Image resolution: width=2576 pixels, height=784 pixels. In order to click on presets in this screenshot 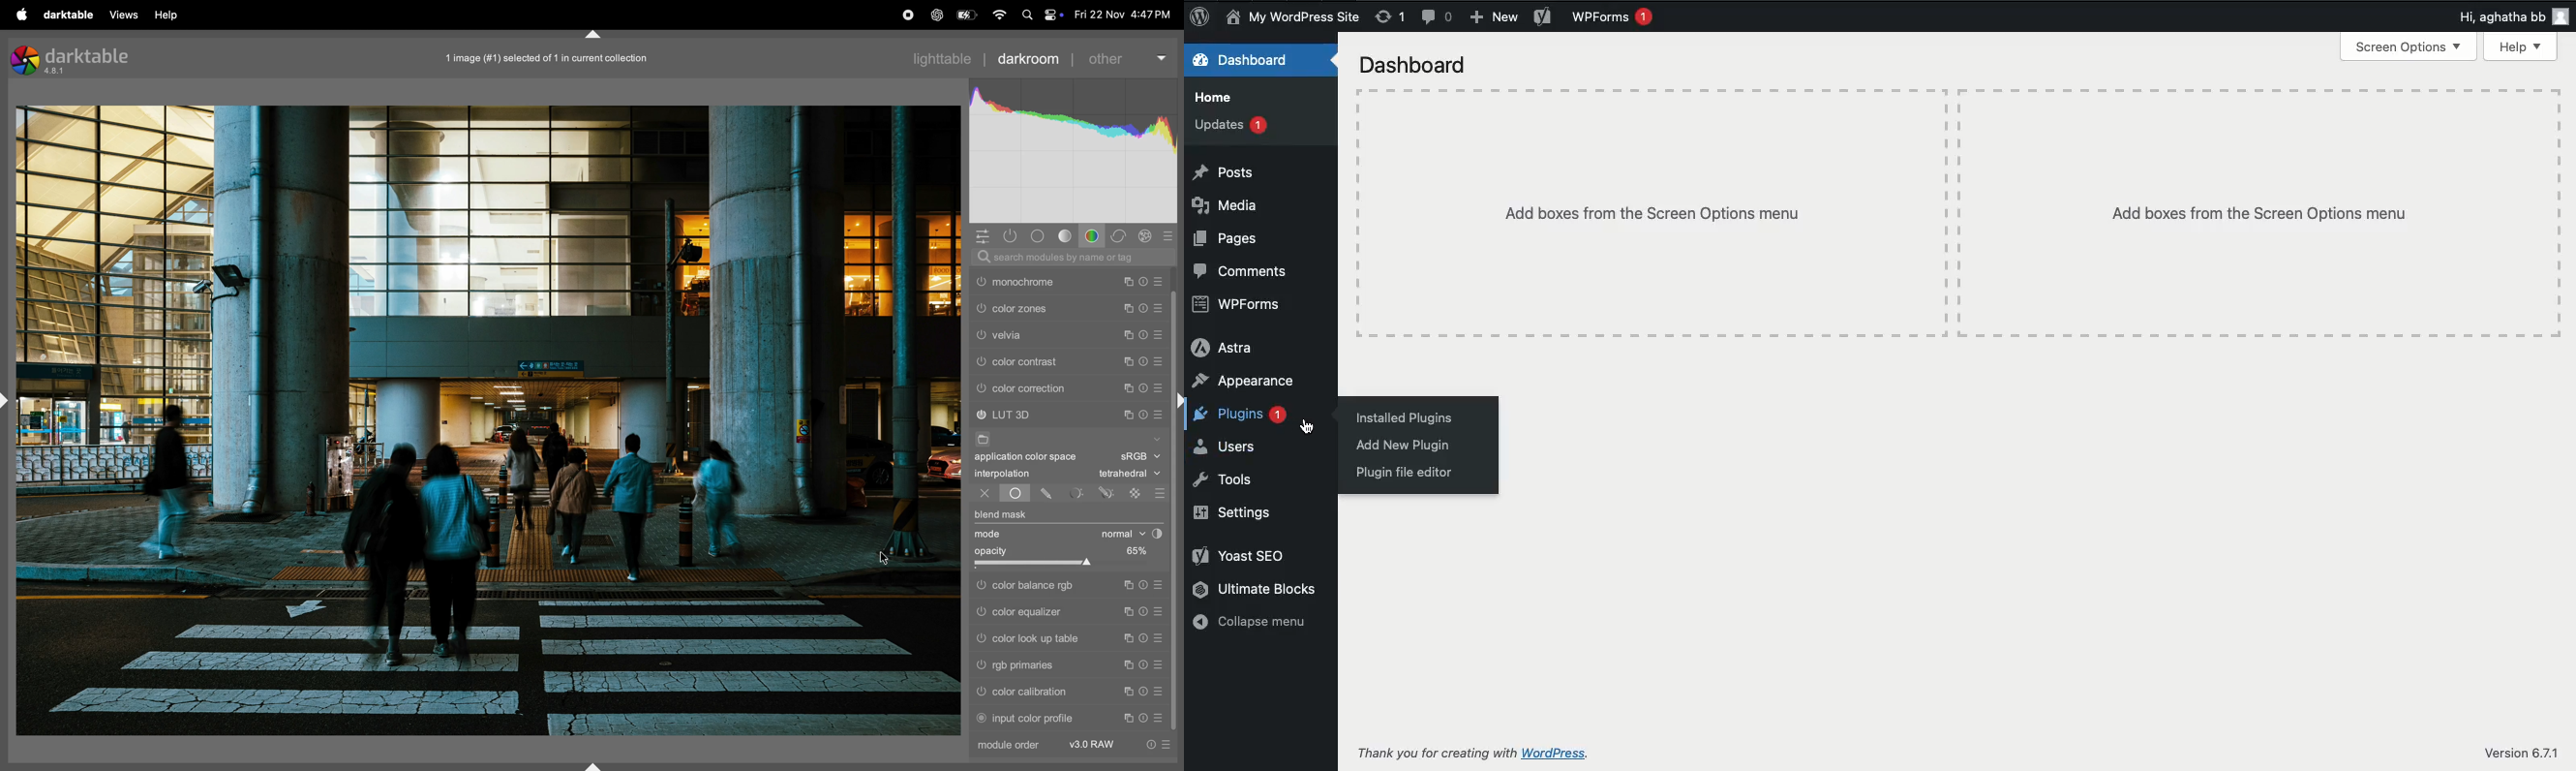, I will do `click(1163, 411)`.